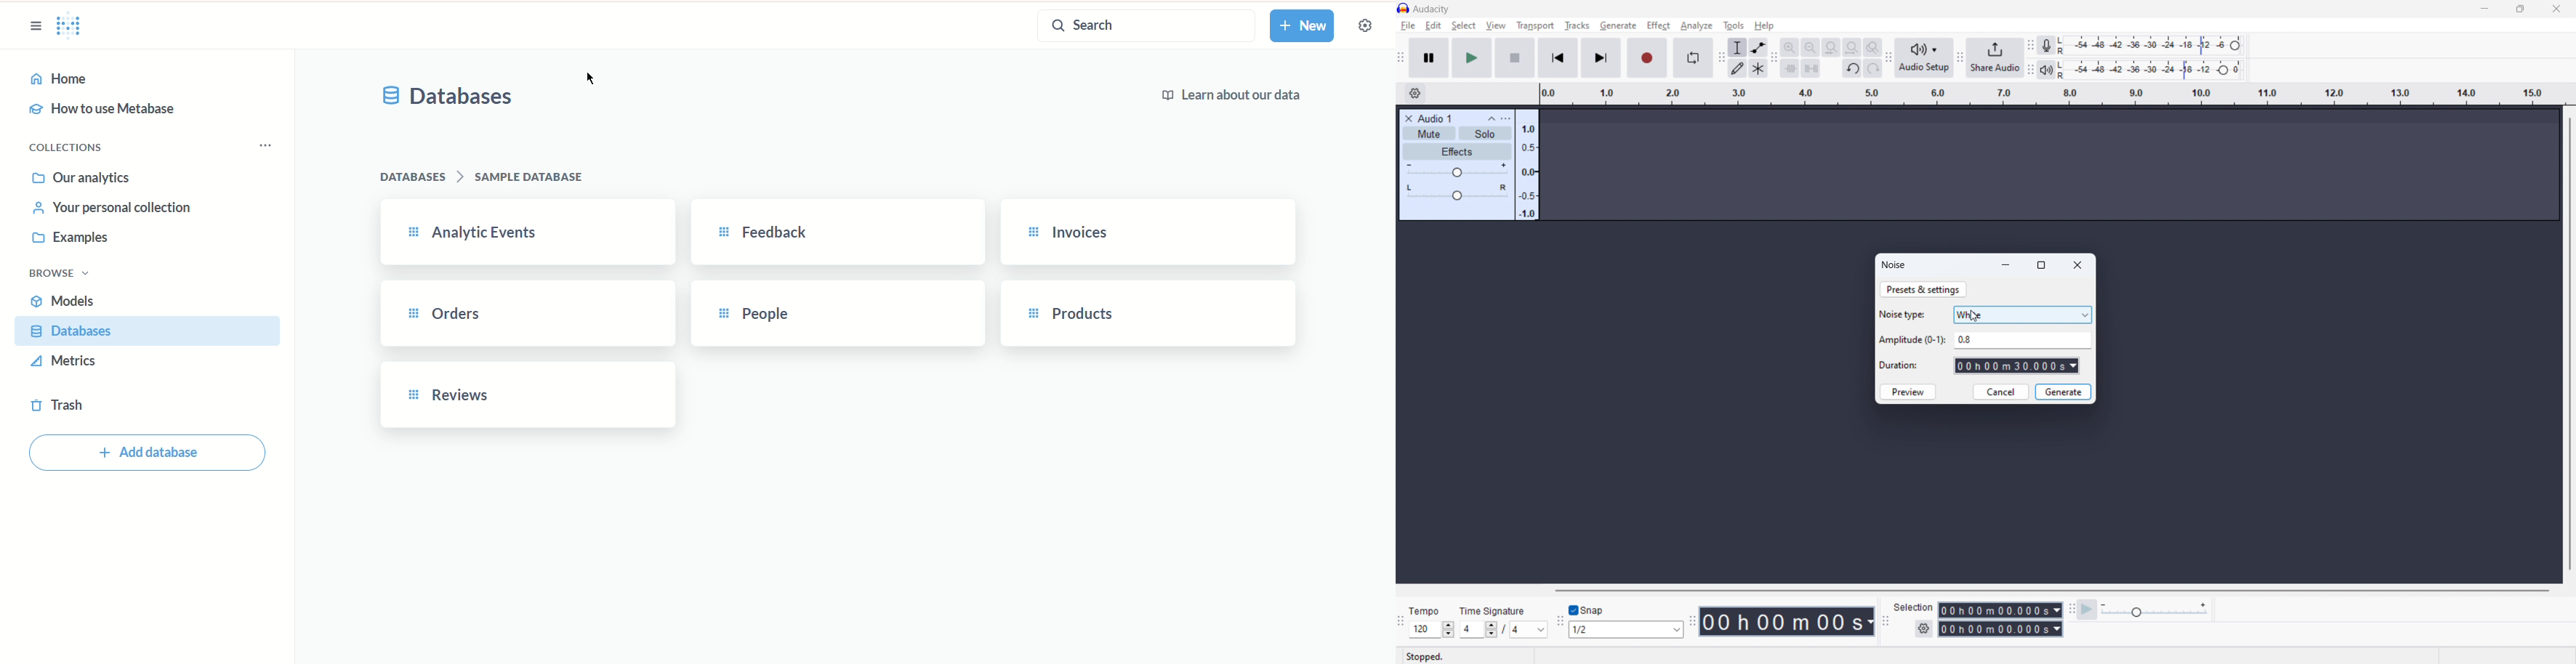 The width and height of the screenshot is (2576, 672). Describe the element at coordinates (1426, 611) in the screenshot. I see `Tempo` at that location.